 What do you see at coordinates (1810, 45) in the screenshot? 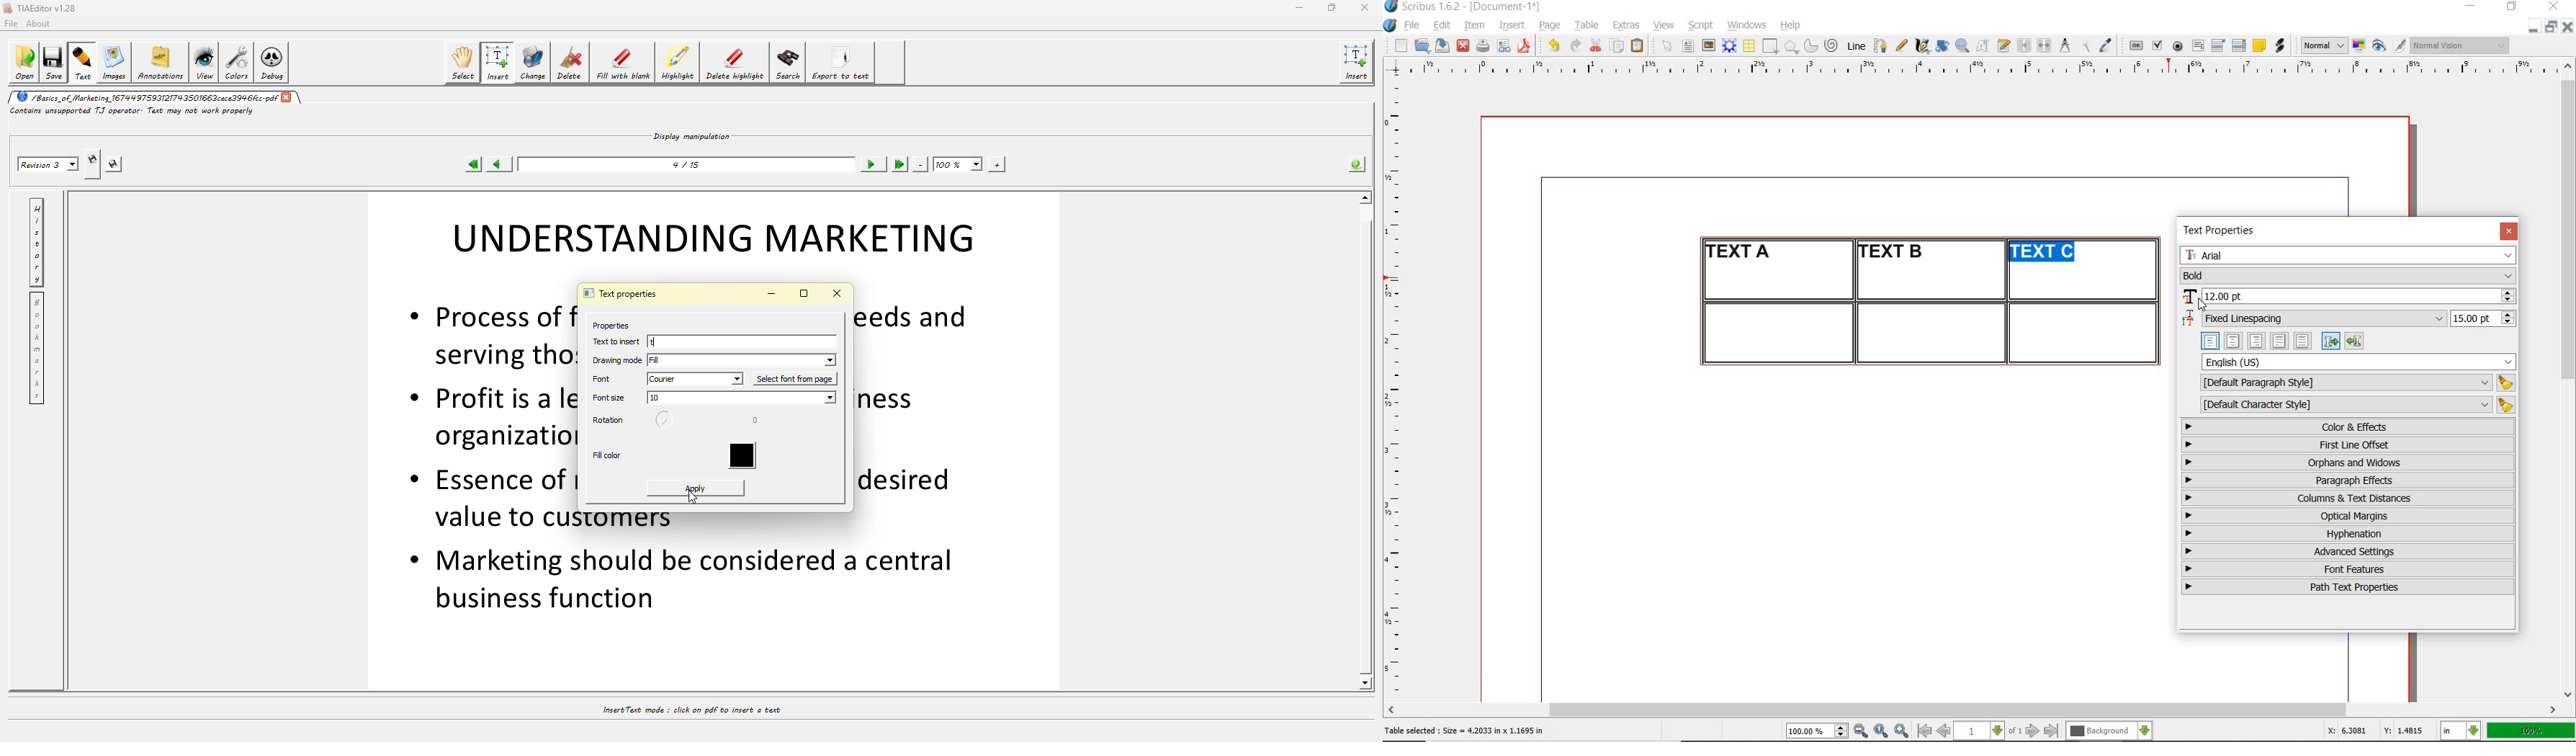
I see `arc` at bounding box center [1810, 45].